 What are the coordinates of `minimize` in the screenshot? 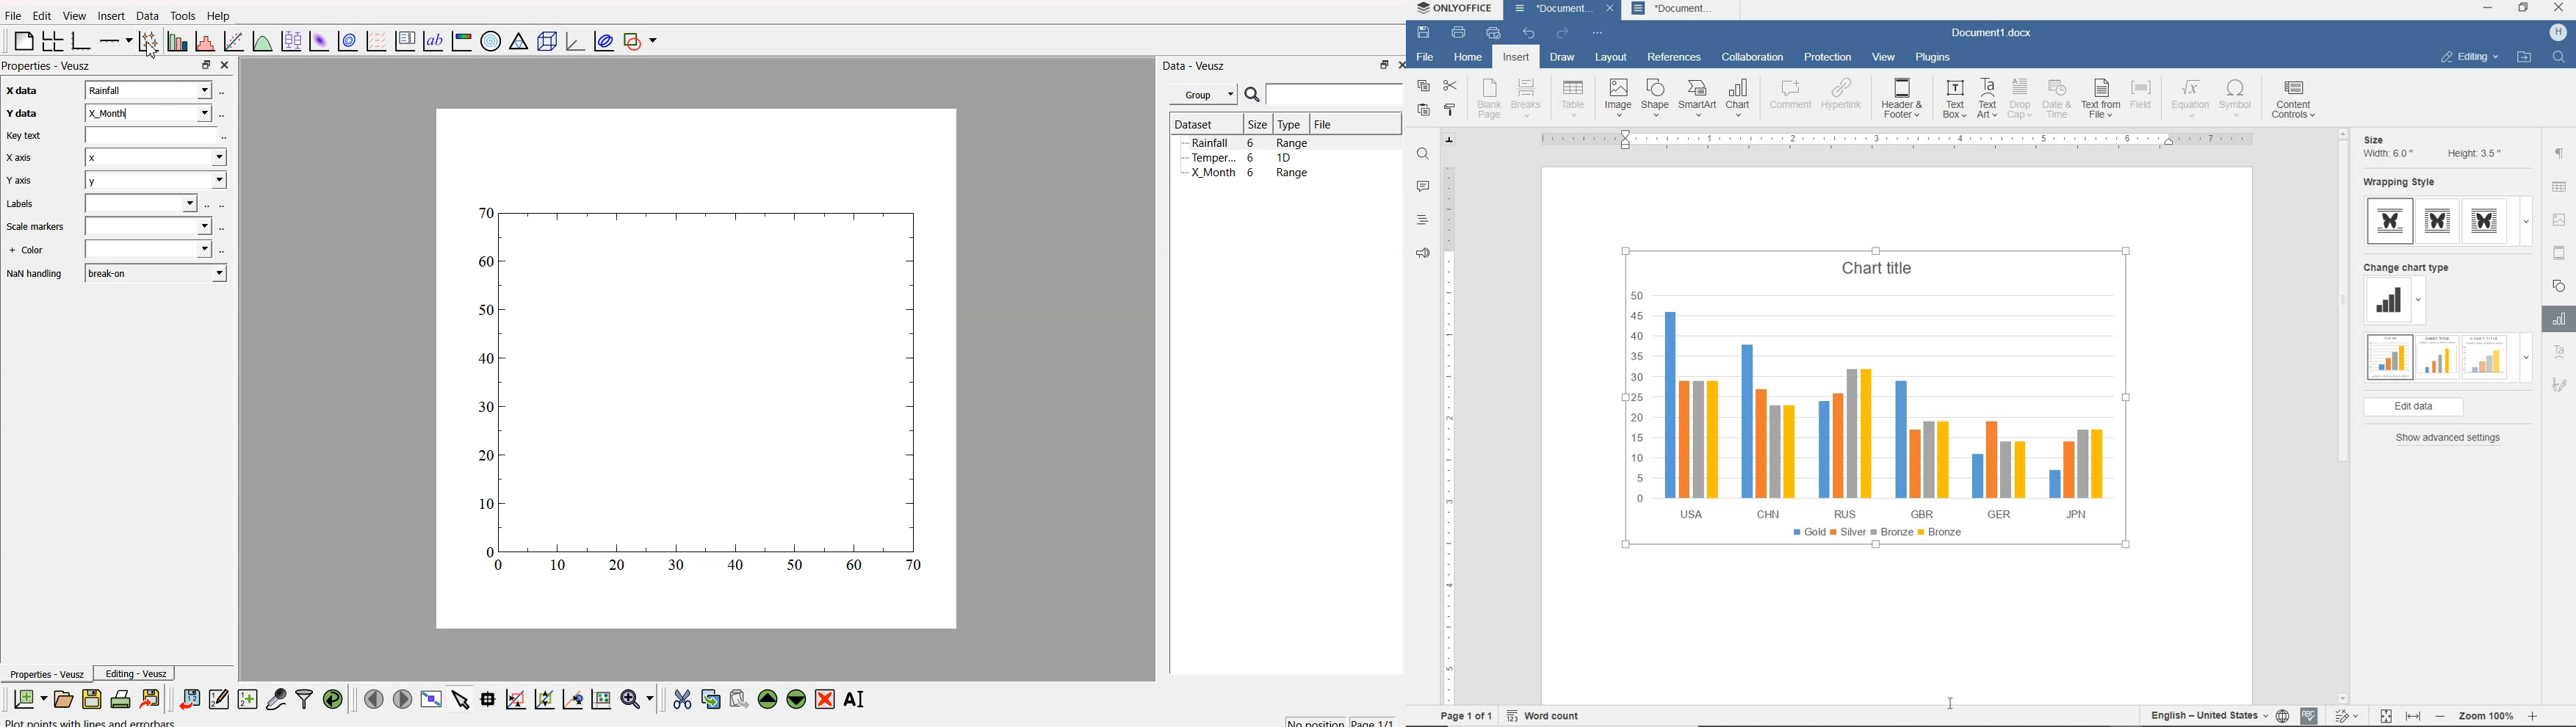 It's located at (2488, 8).